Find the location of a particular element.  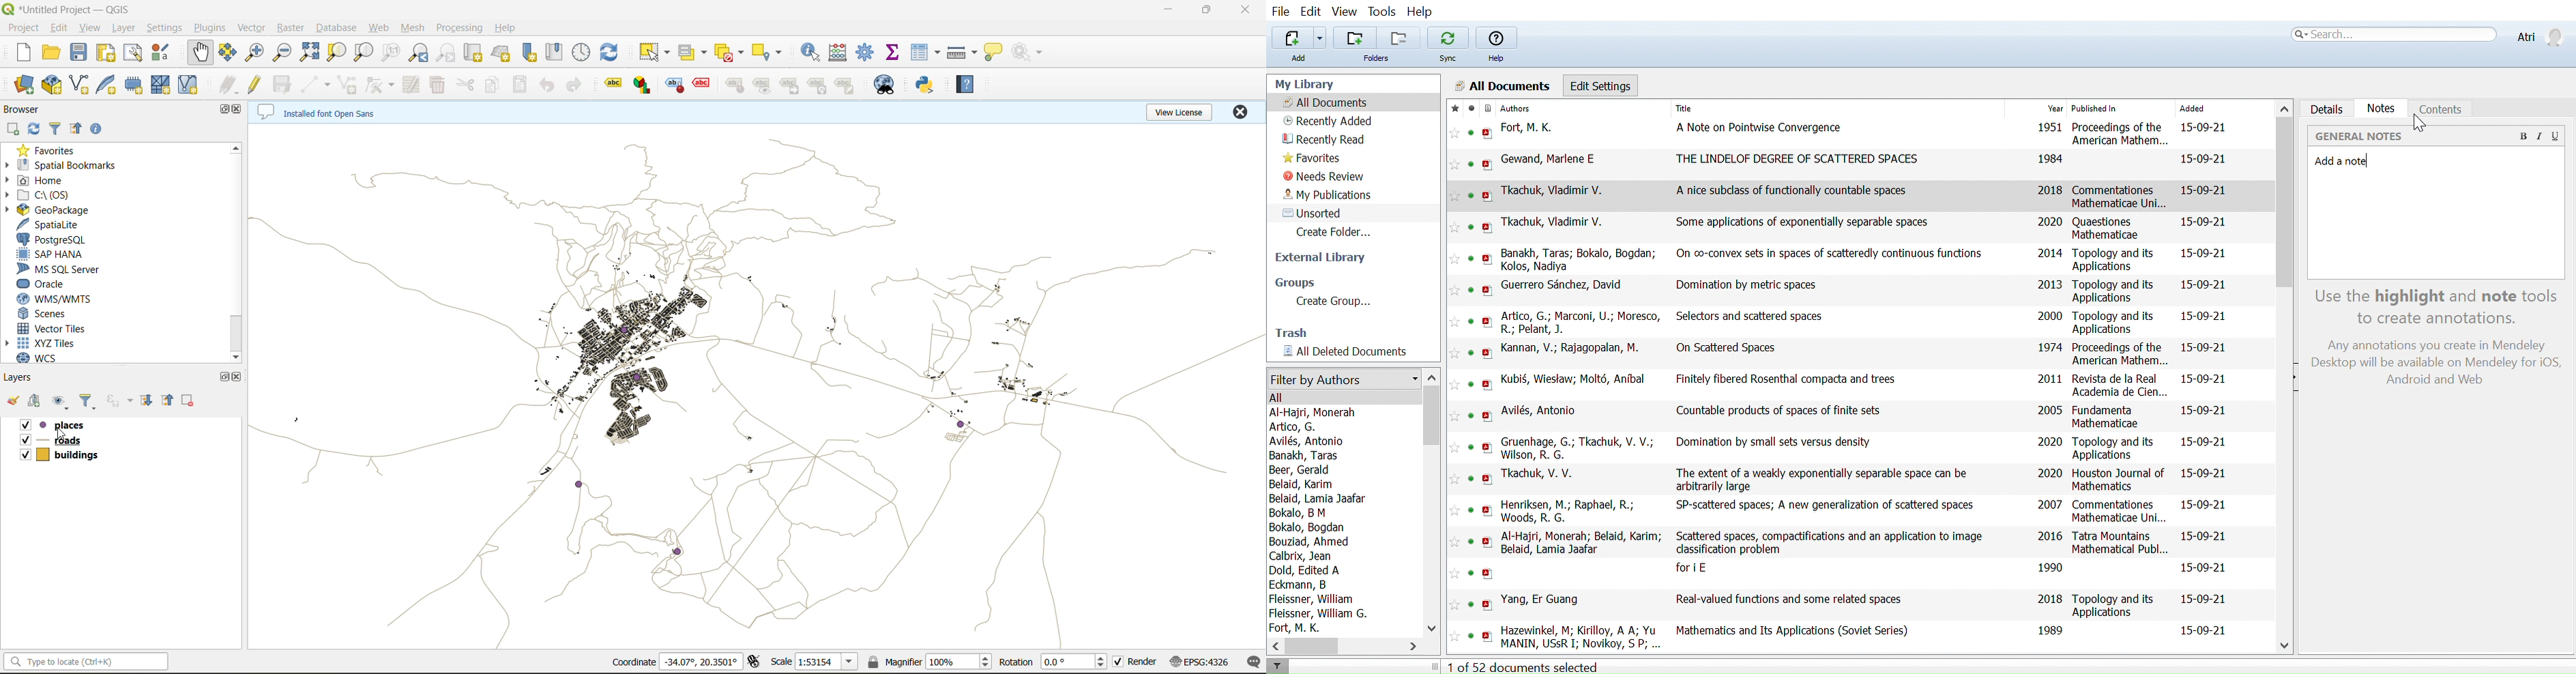

modify is located at coordinates (416, 85).